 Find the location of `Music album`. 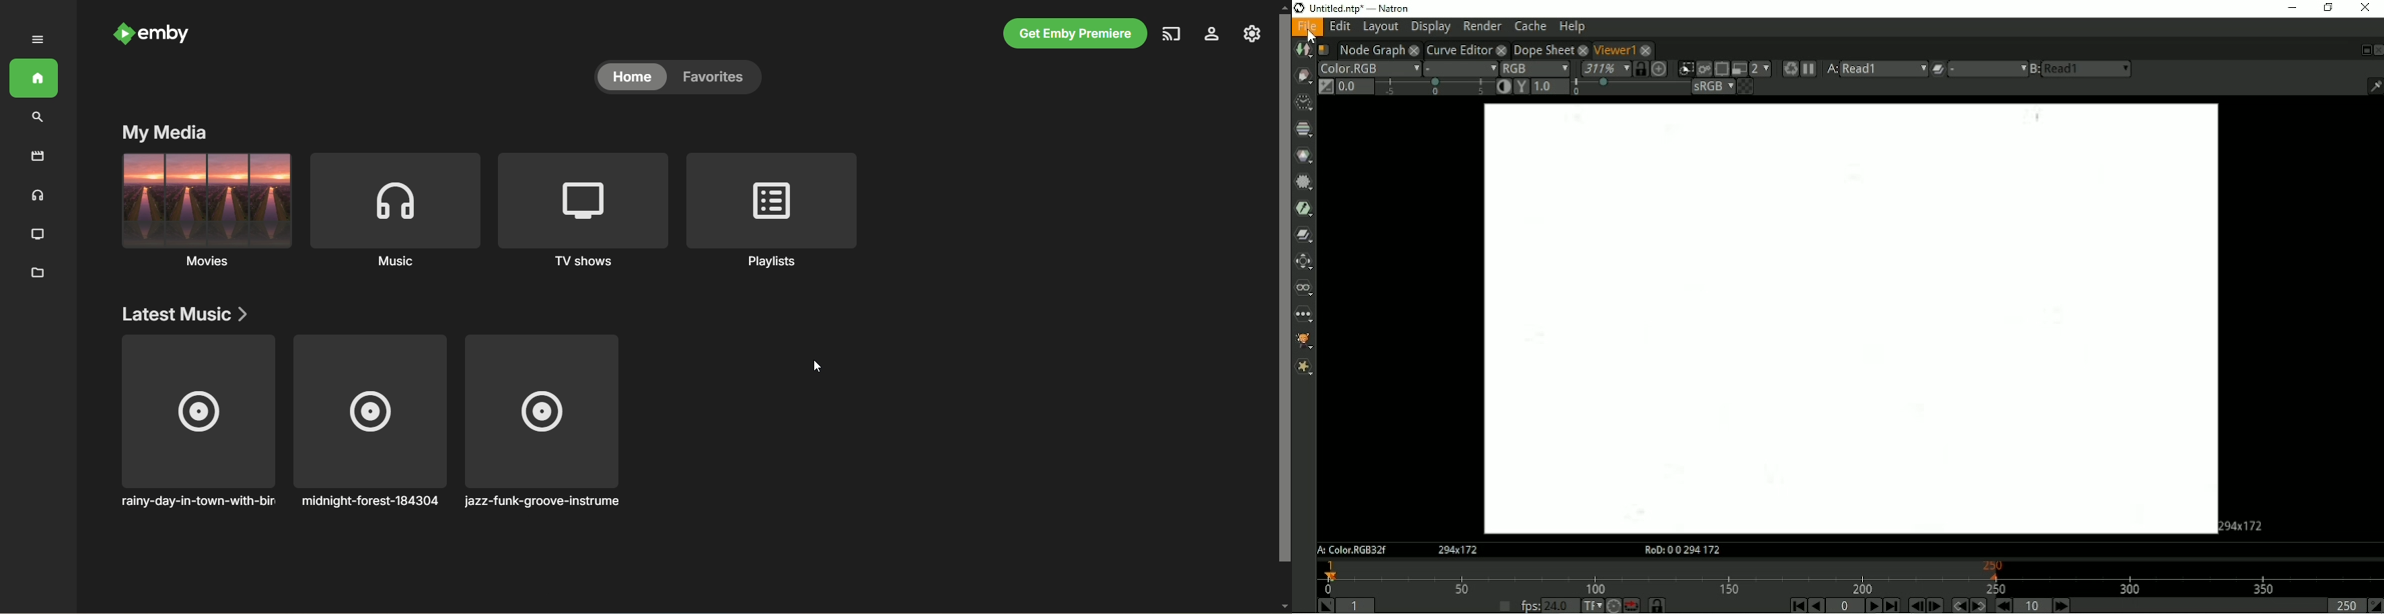

Music album is located at coordinates (198, 421).